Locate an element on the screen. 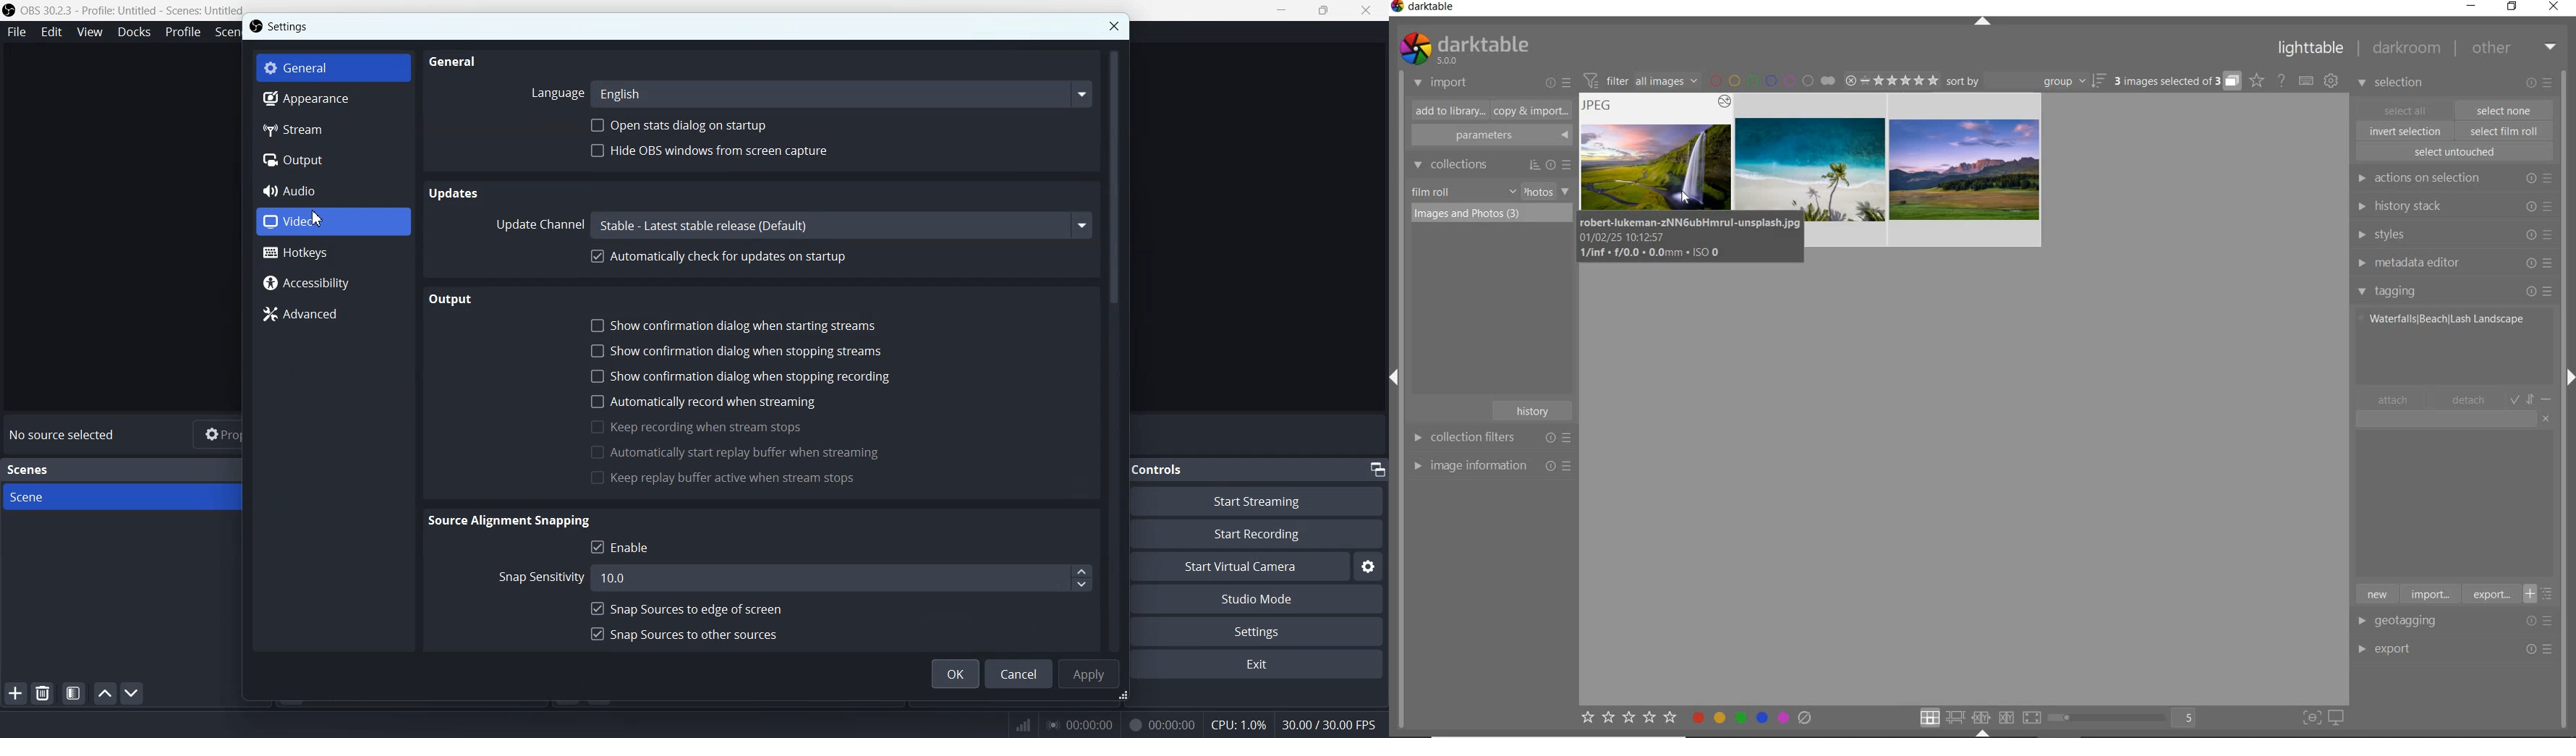  Audio is located at coordinates (333, 190).